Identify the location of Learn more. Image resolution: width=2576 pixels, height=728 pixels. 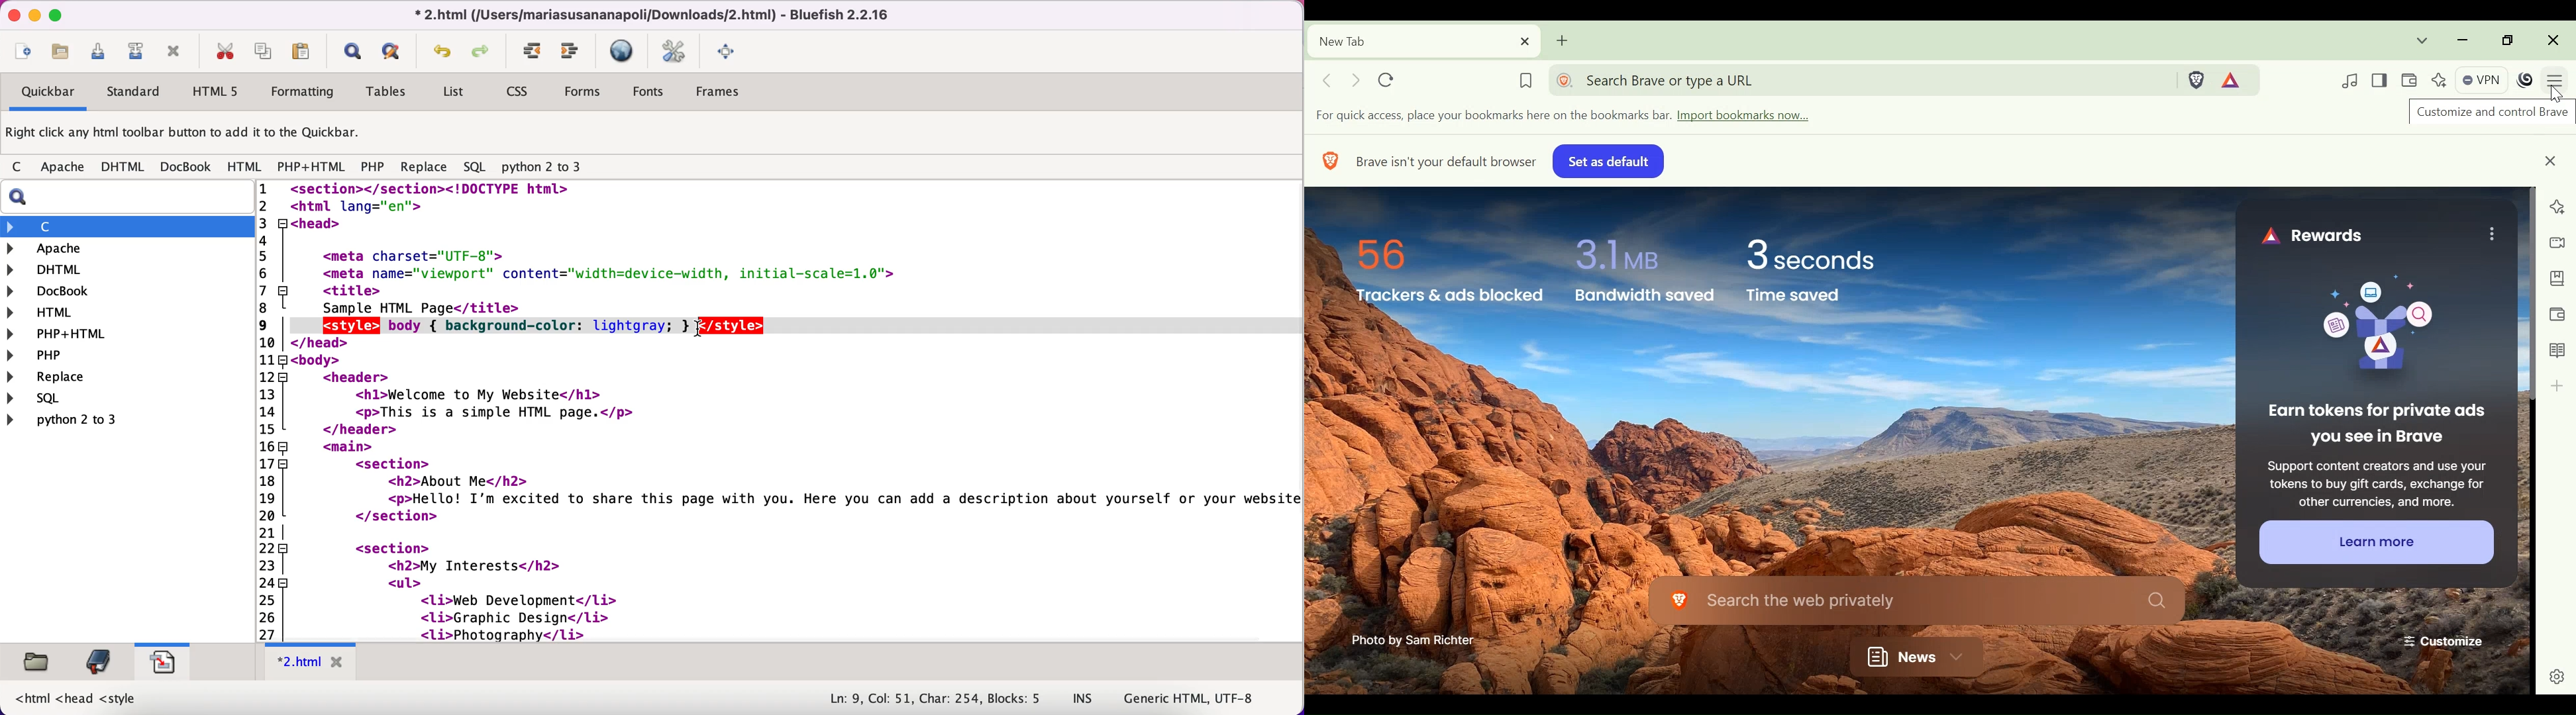
(2376, 542).